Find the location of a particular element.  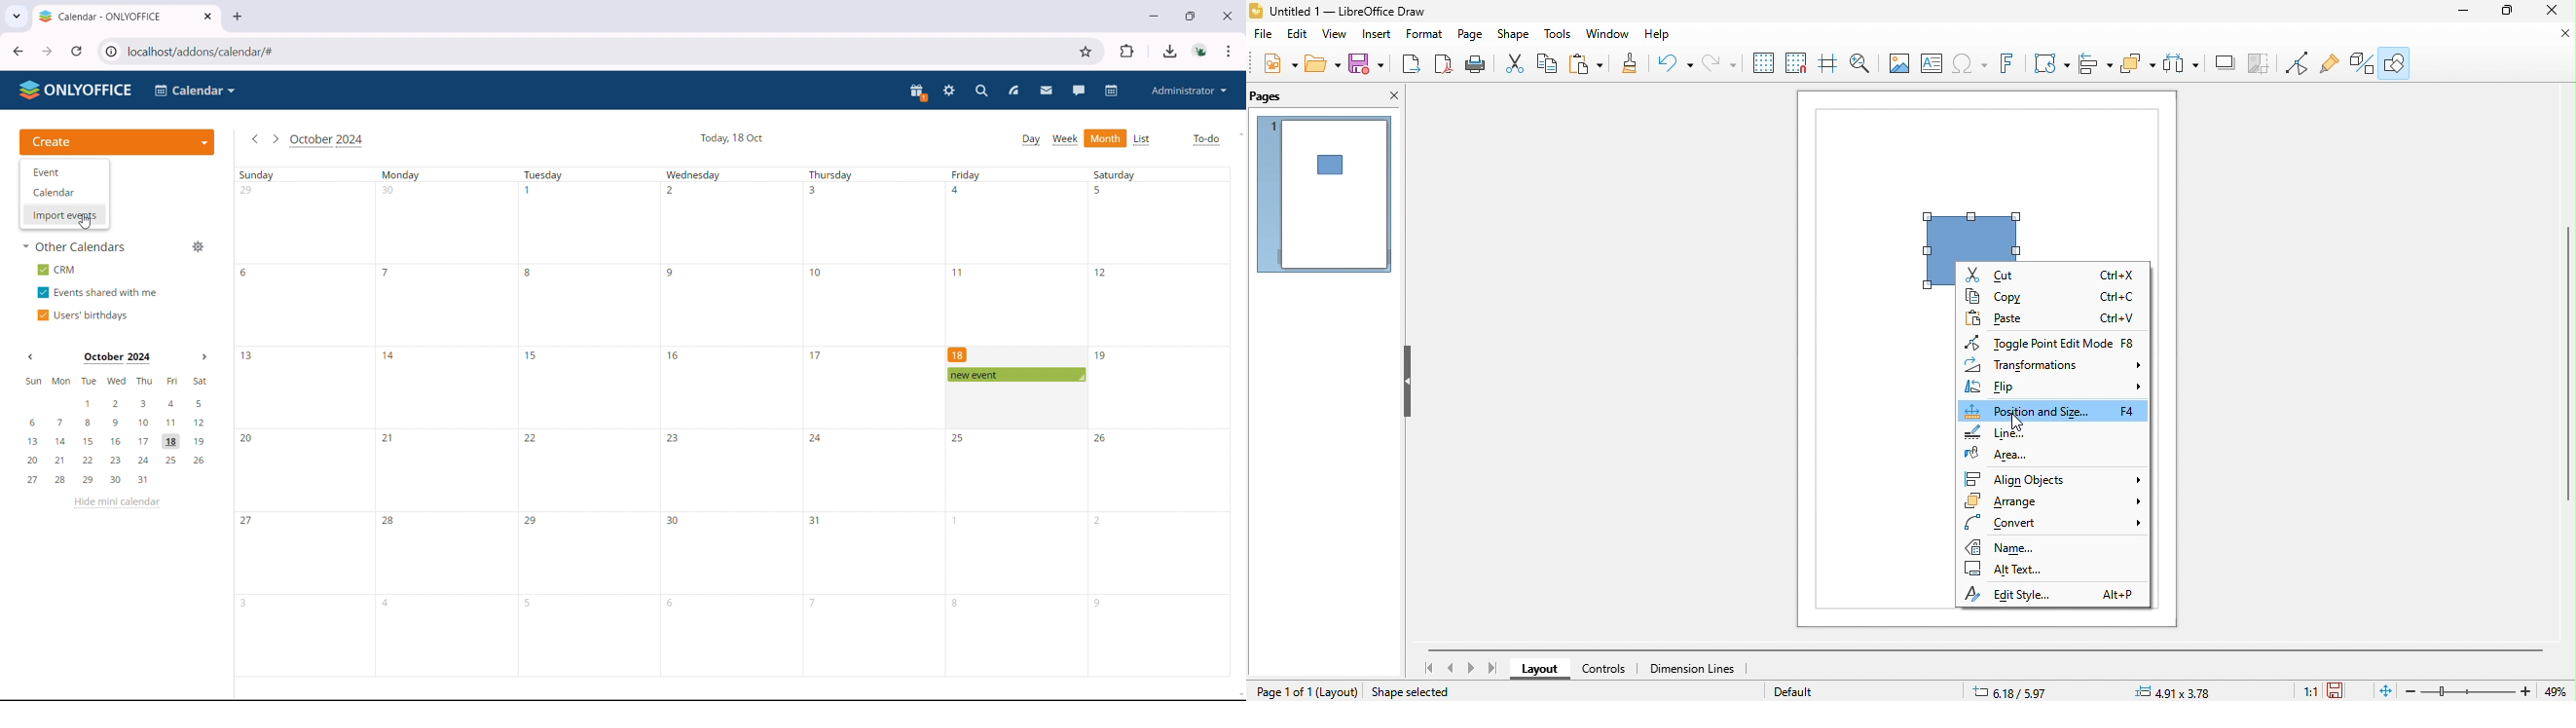

next page is located at coordinates (1471, 668).